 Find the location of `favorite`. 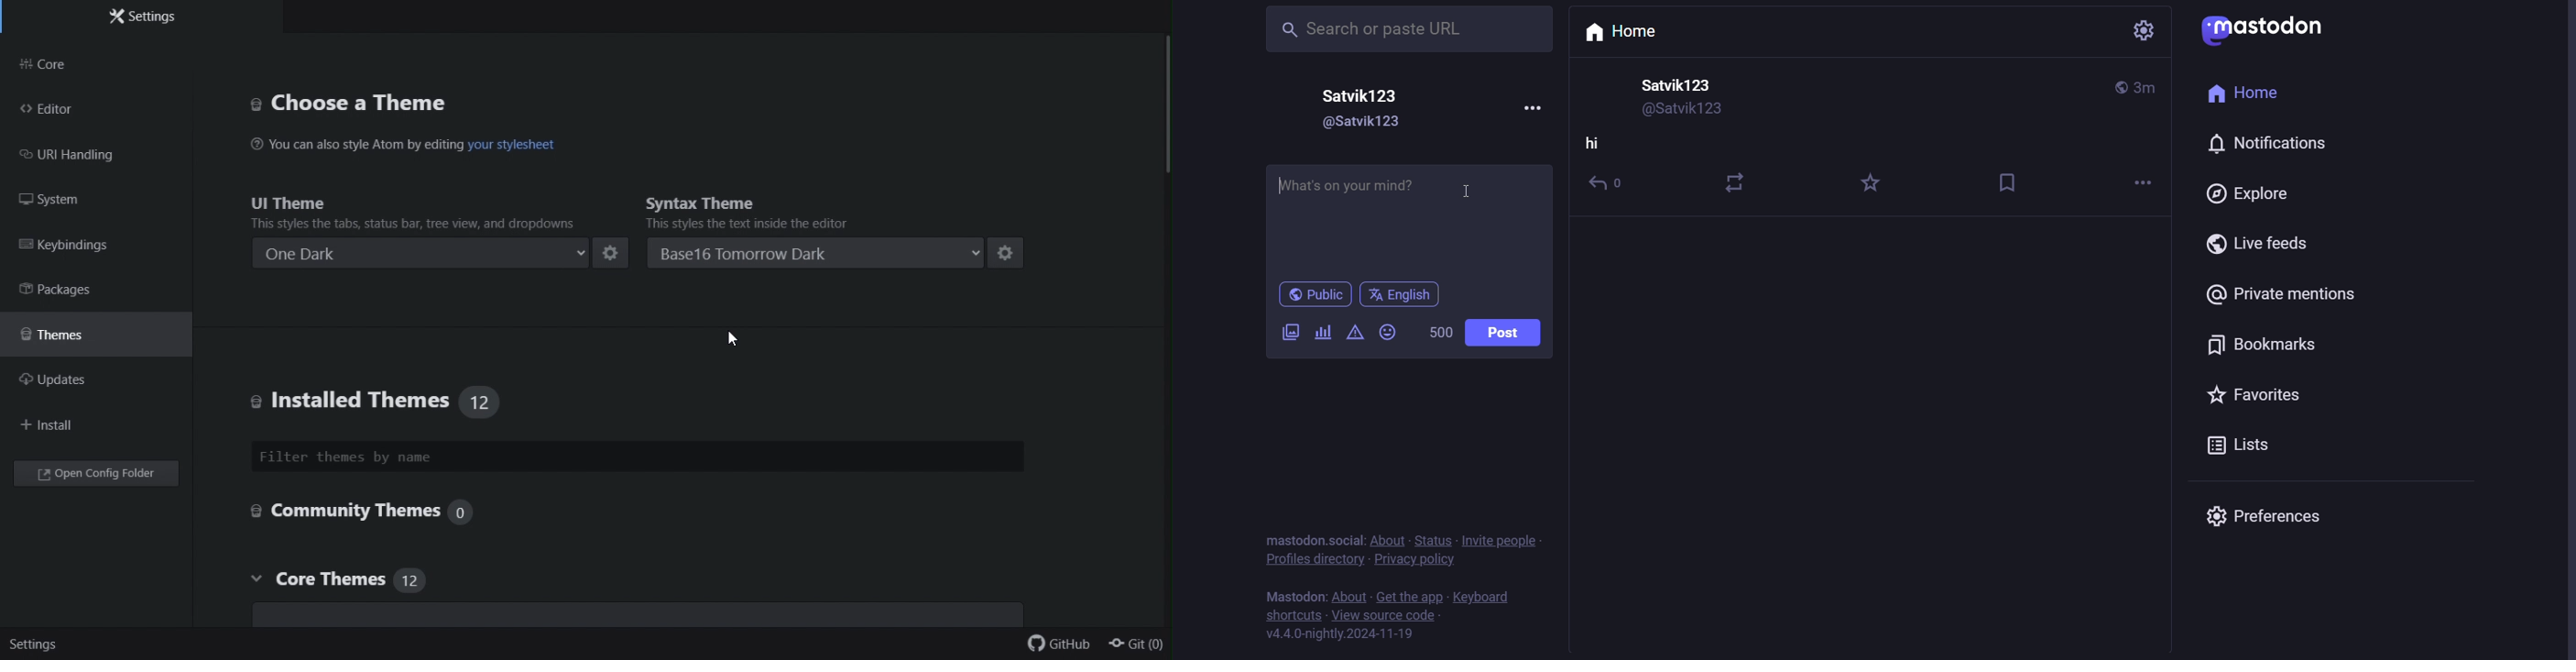

favorite is located at coordinates (1871, 184).